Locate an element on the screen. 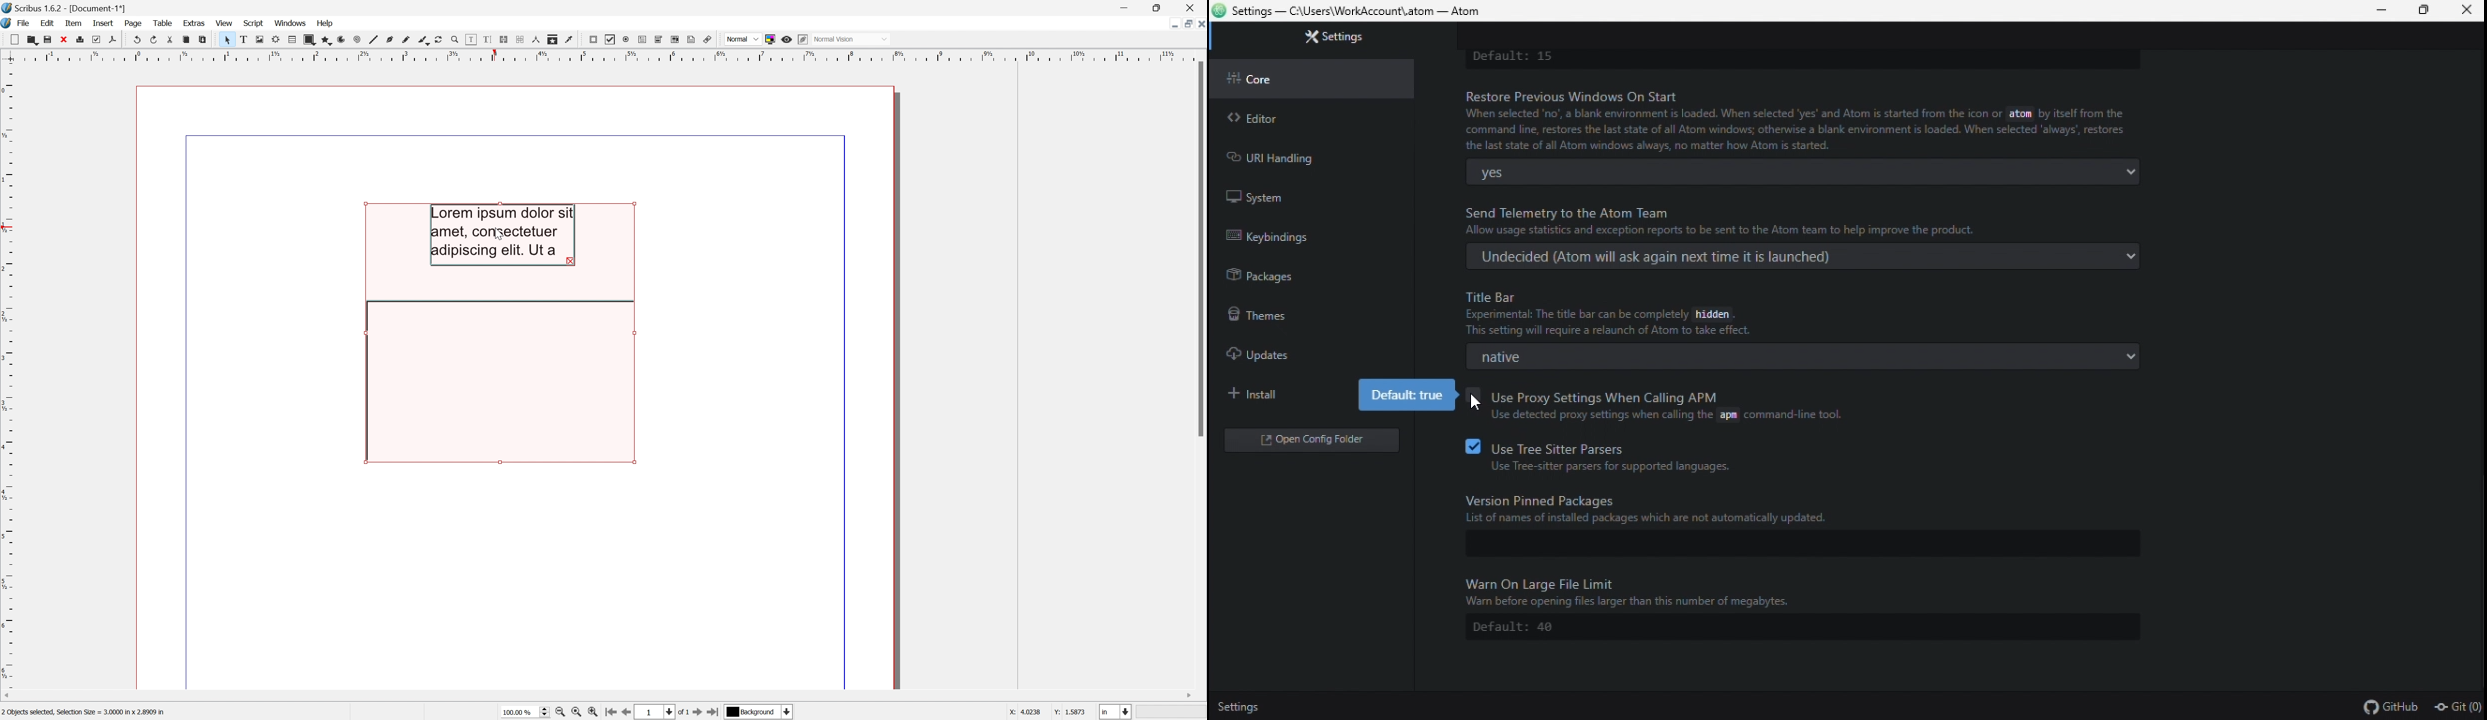 This screenshot has width=2492, height=728. PDF push button is located at coordinates (594, 40).